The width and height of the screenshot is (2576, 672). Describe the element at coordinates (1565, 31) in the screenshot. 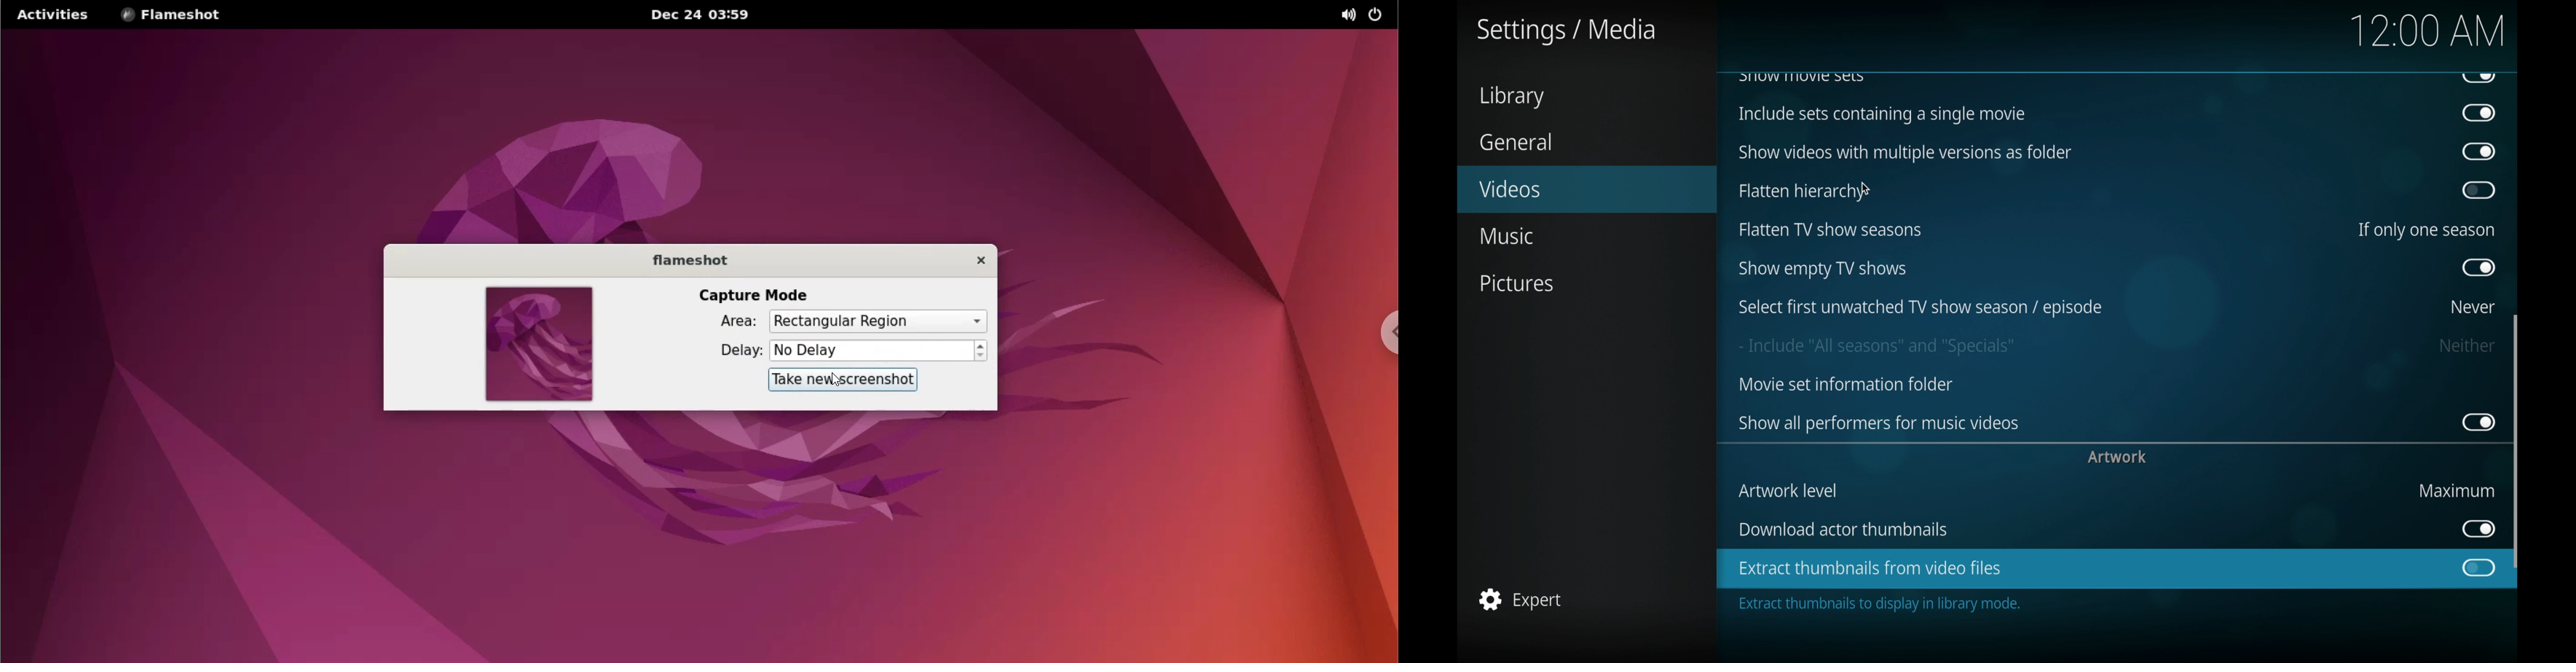

I see `settings/media` at that location.